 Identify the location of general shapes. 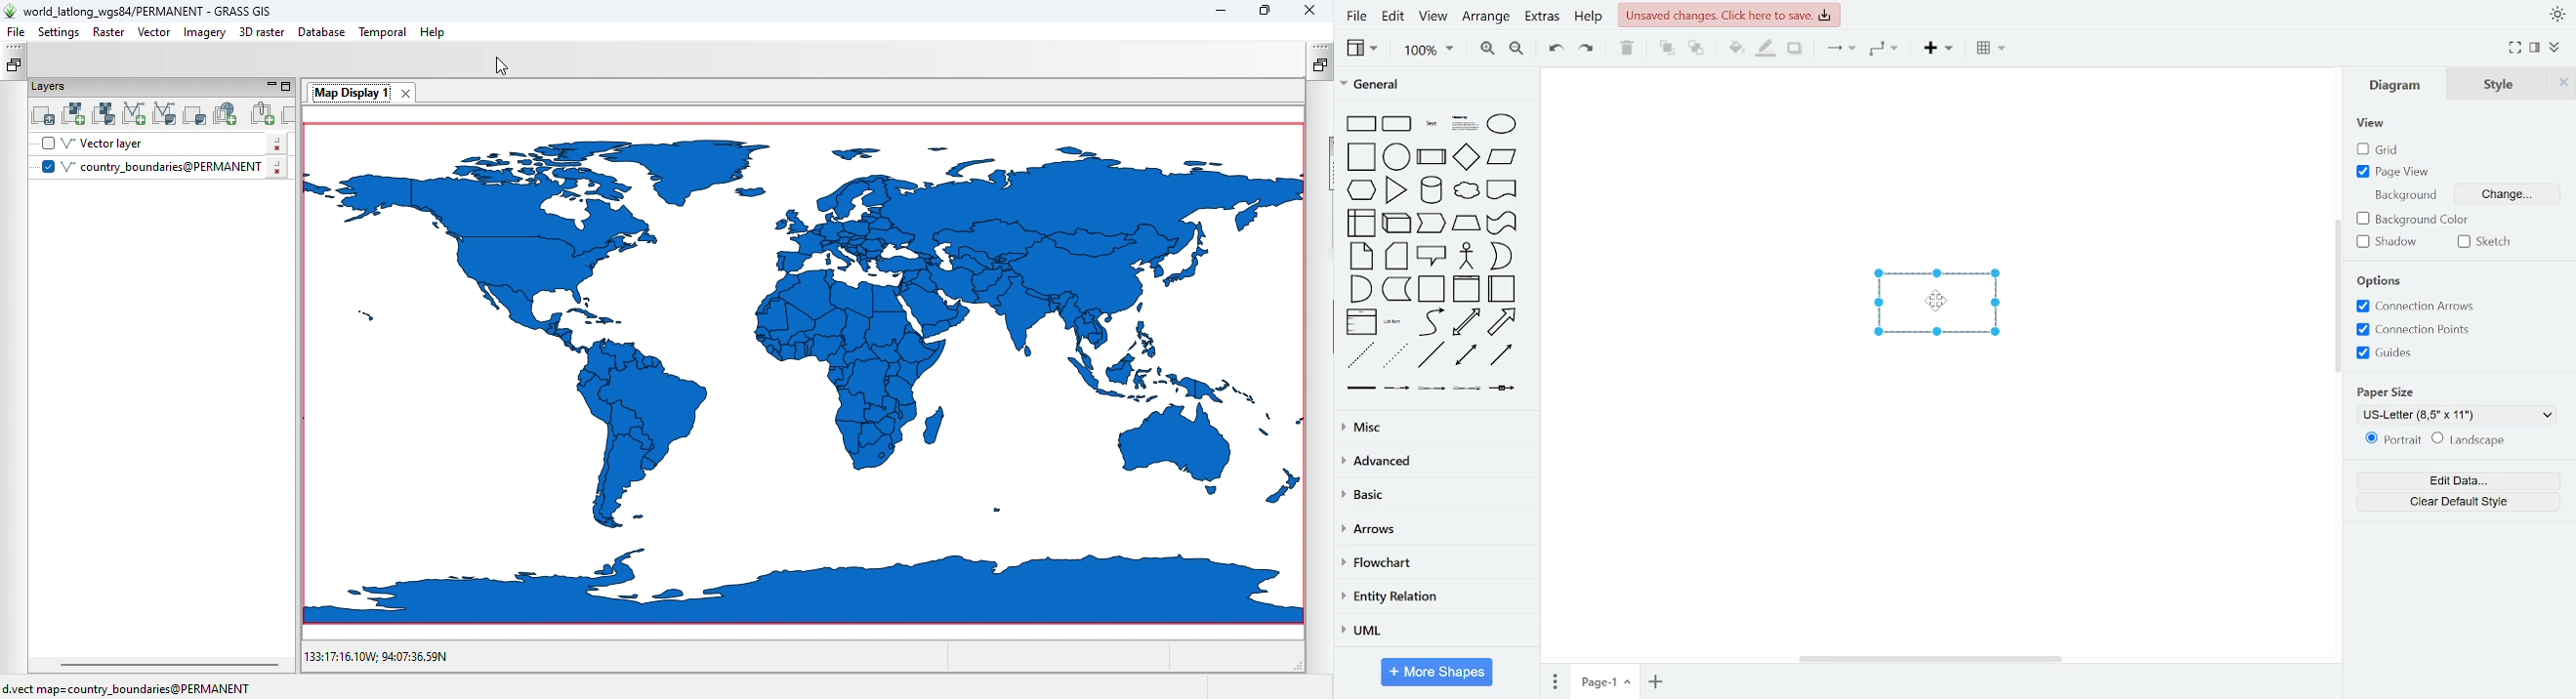
(1359, 122).